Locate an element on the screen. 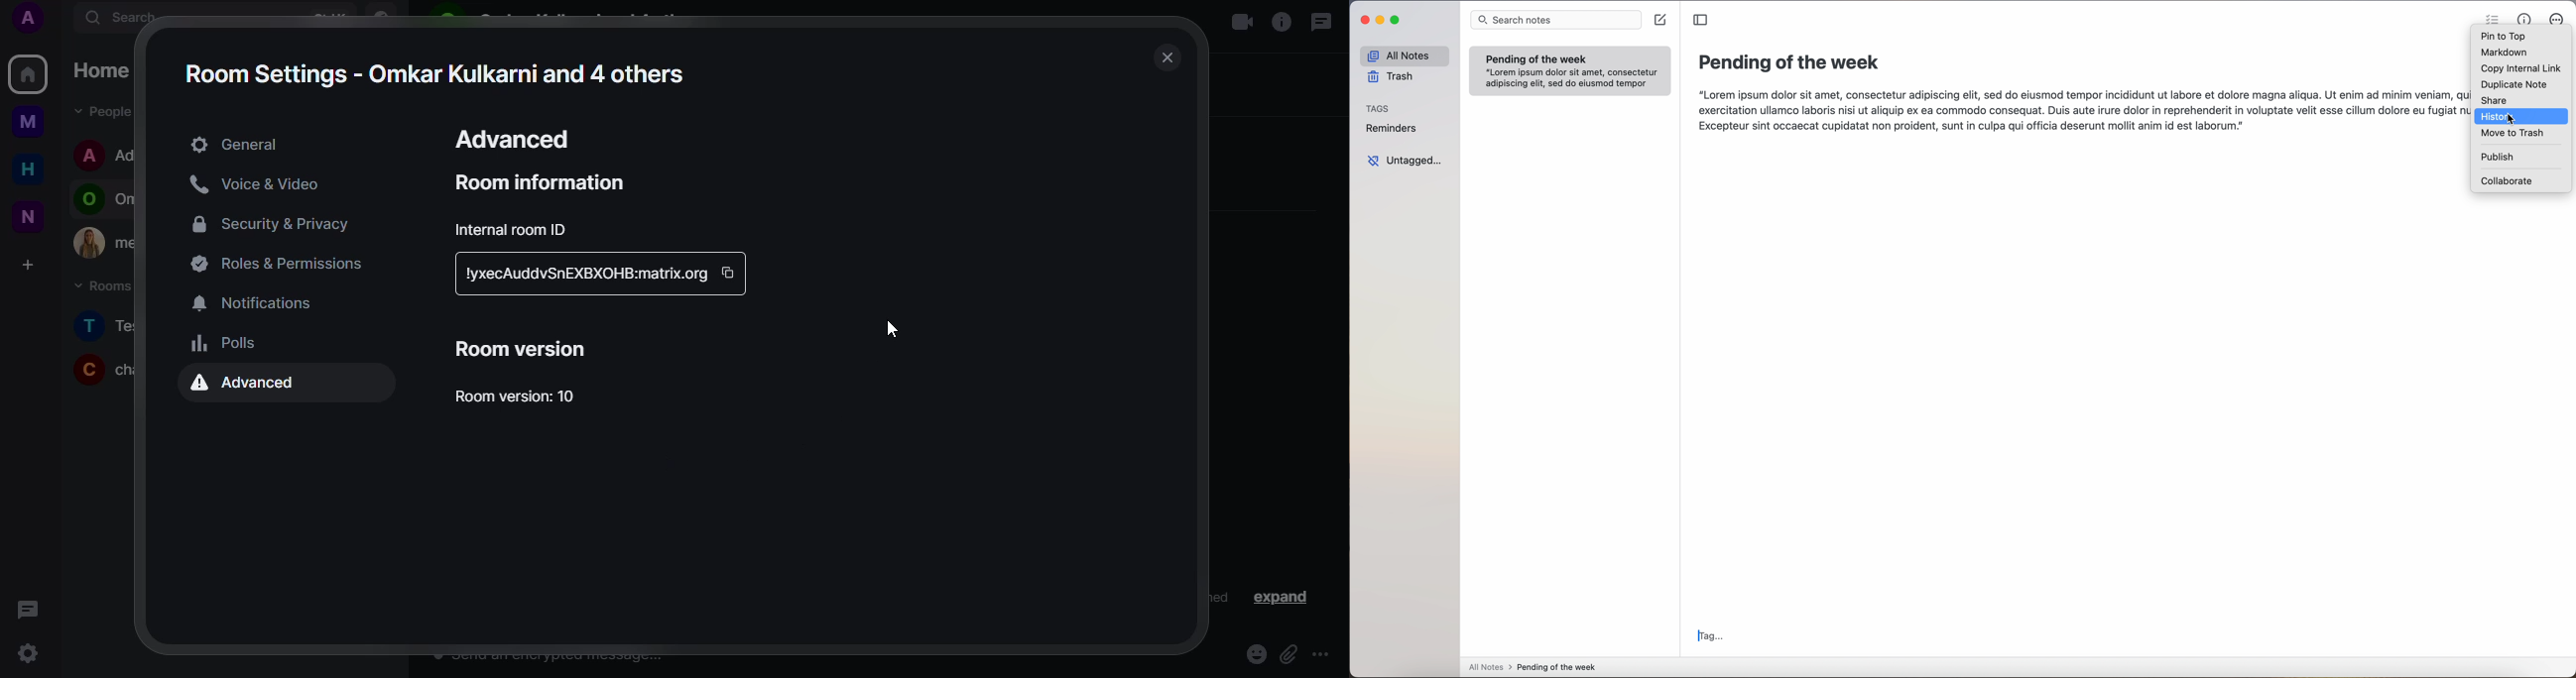 The width and height of the screenshot is (2576, 700). home is located at coordinates (27, 170).